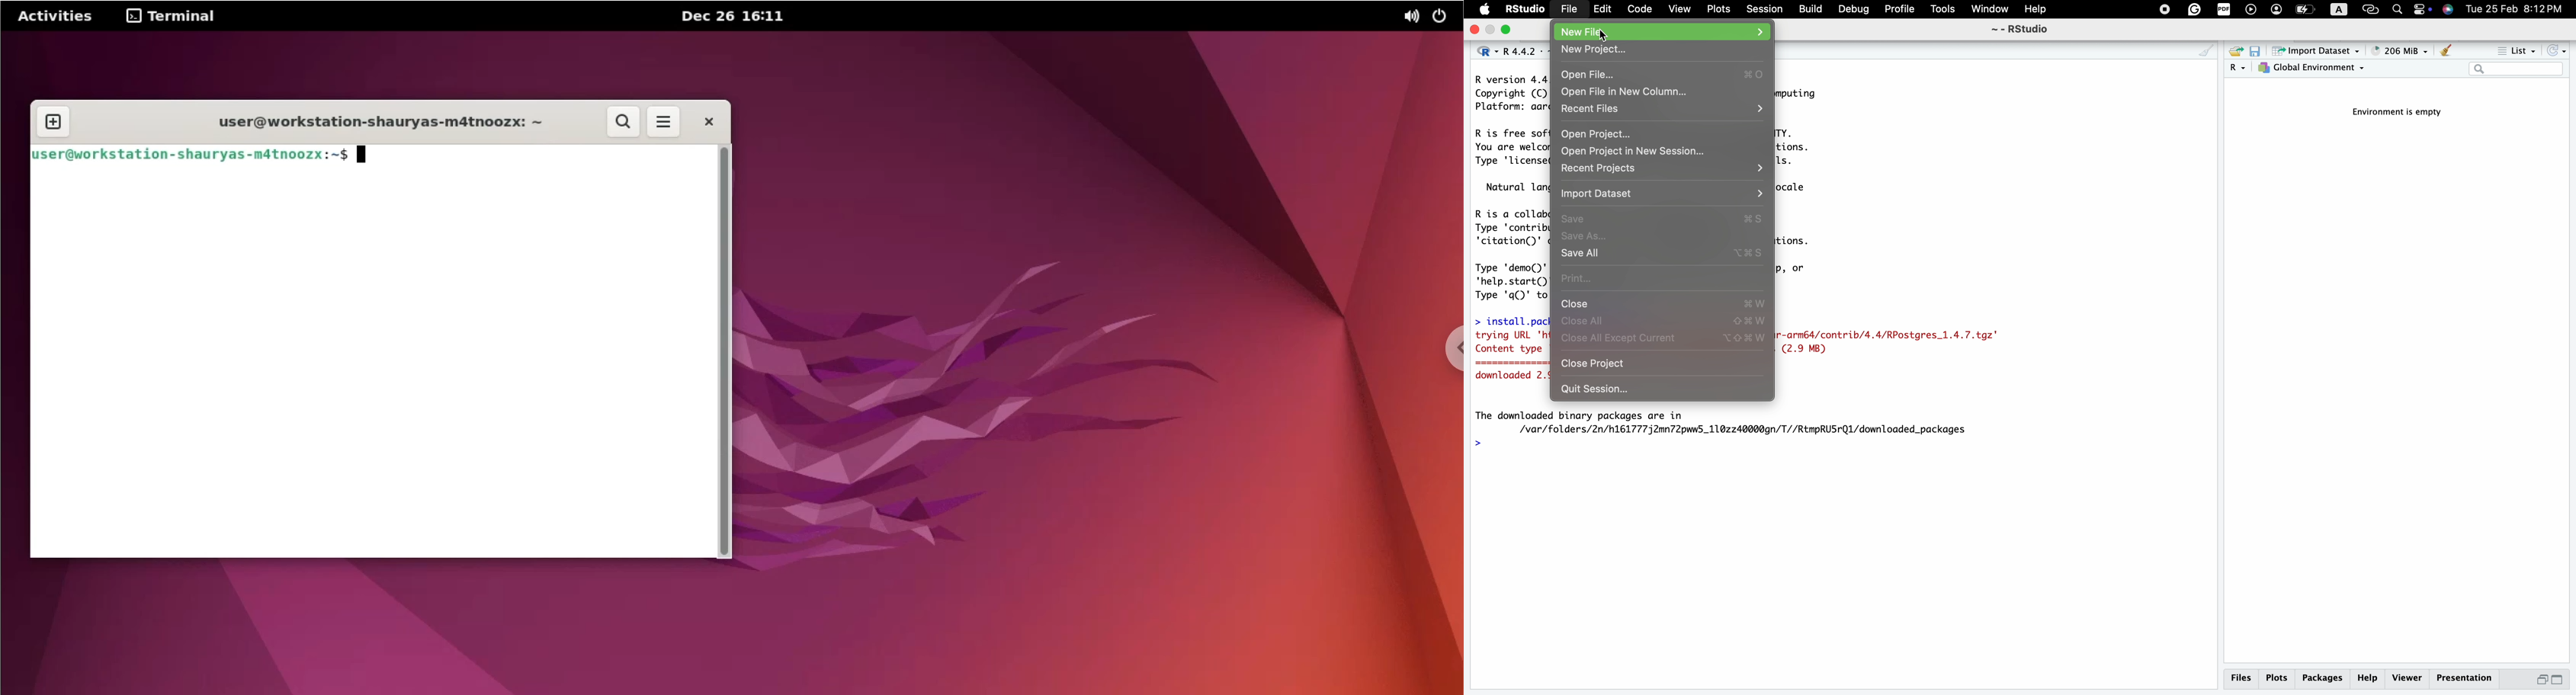  Describe the element at coordinates (2558, 53) in the screenshot. I see `refresh the list of objects in the environment` at that location.